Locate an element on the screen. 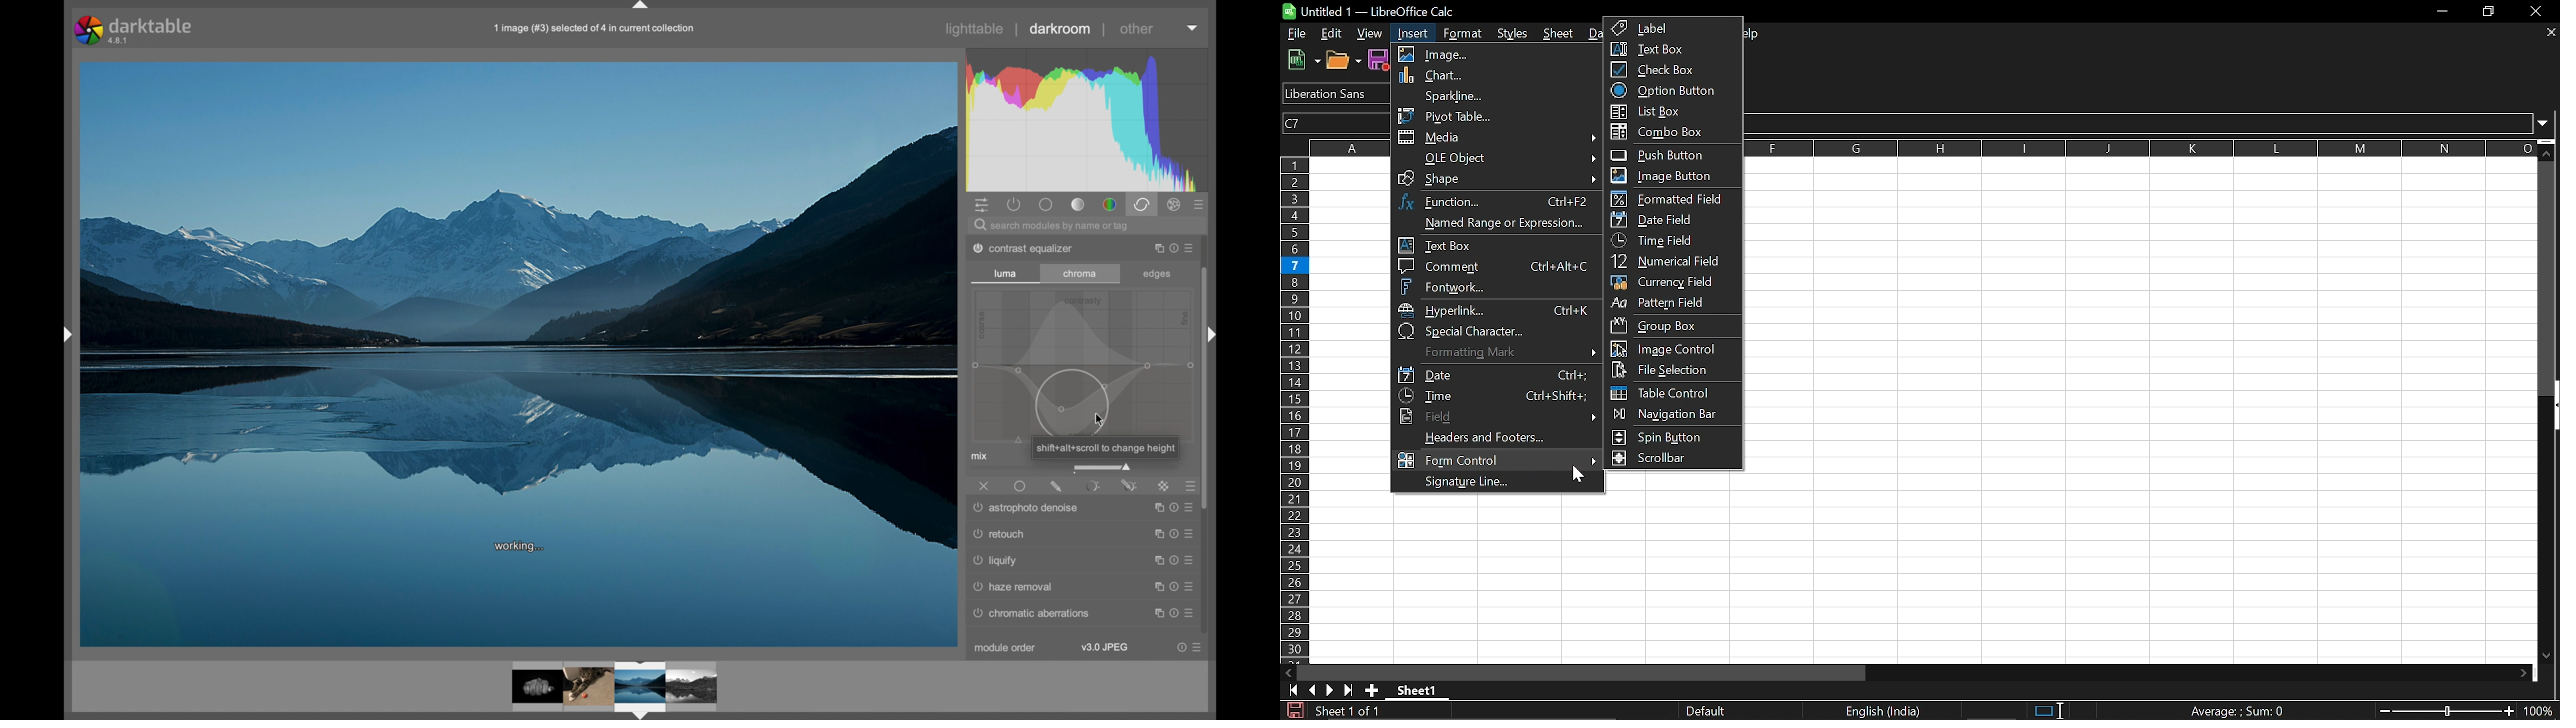 The width and height of the screenshot is (2576, 728). histogram is located at coordinates (1089, 119).